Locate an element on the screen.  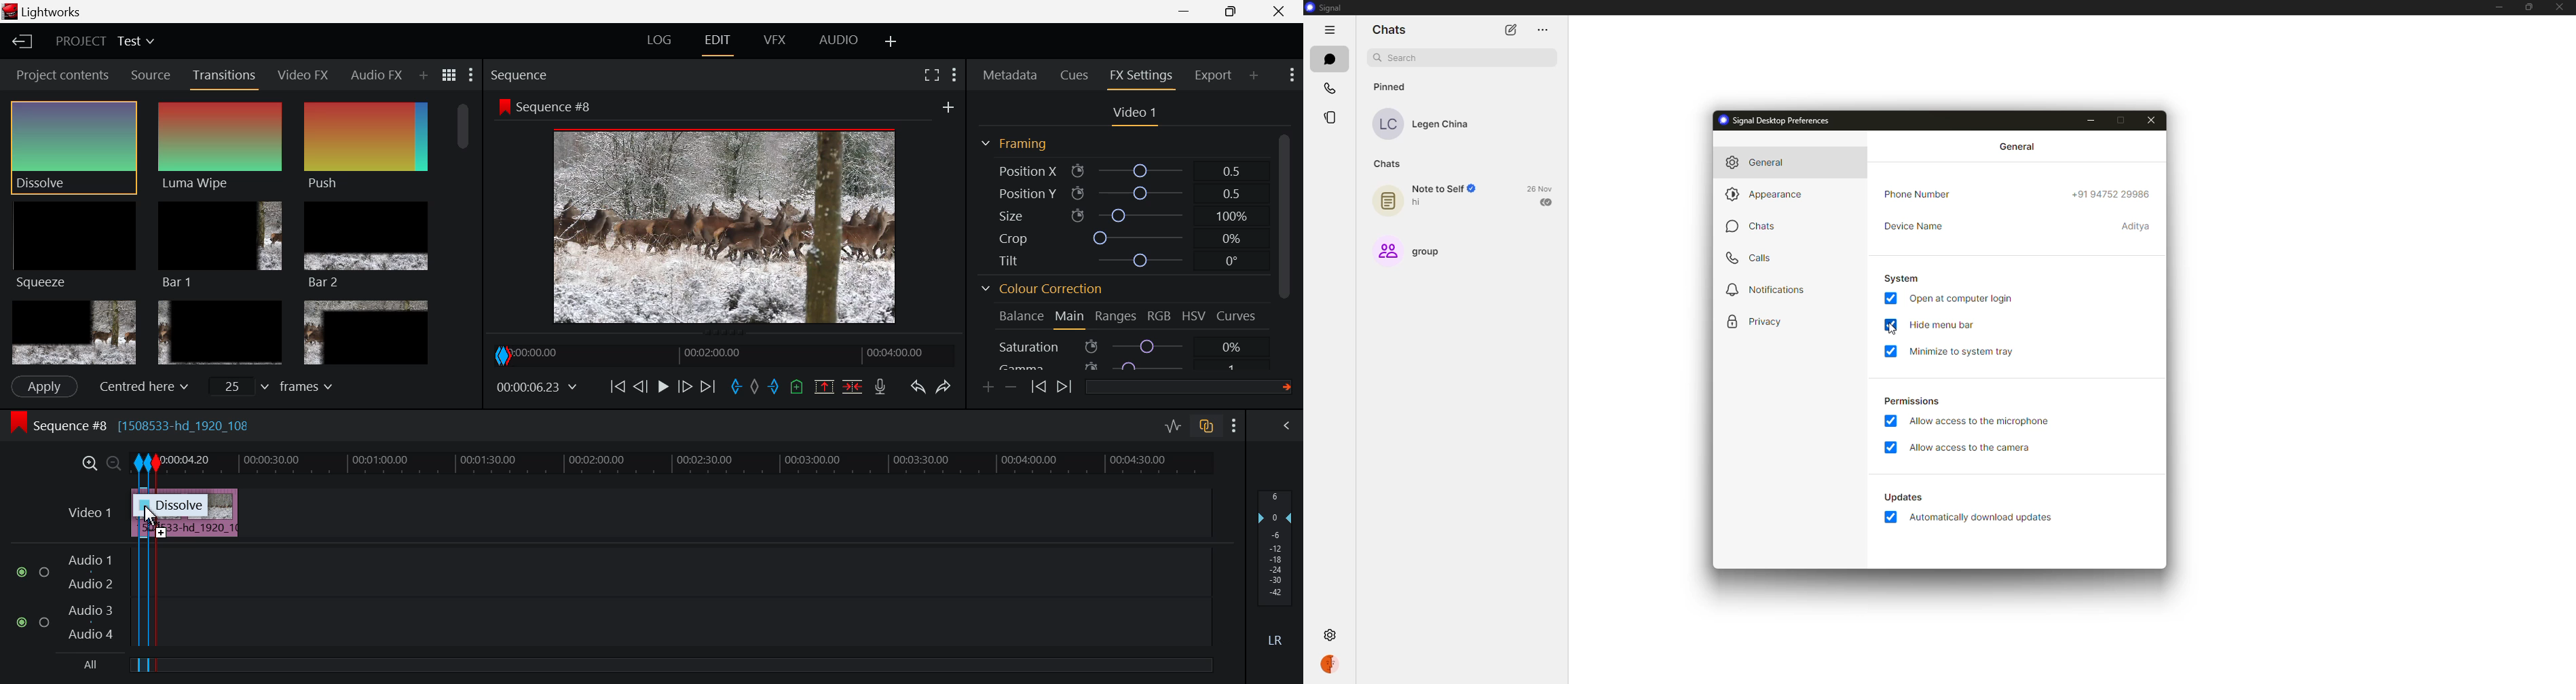
Video Layer Input is located at coordinates (86, 515).